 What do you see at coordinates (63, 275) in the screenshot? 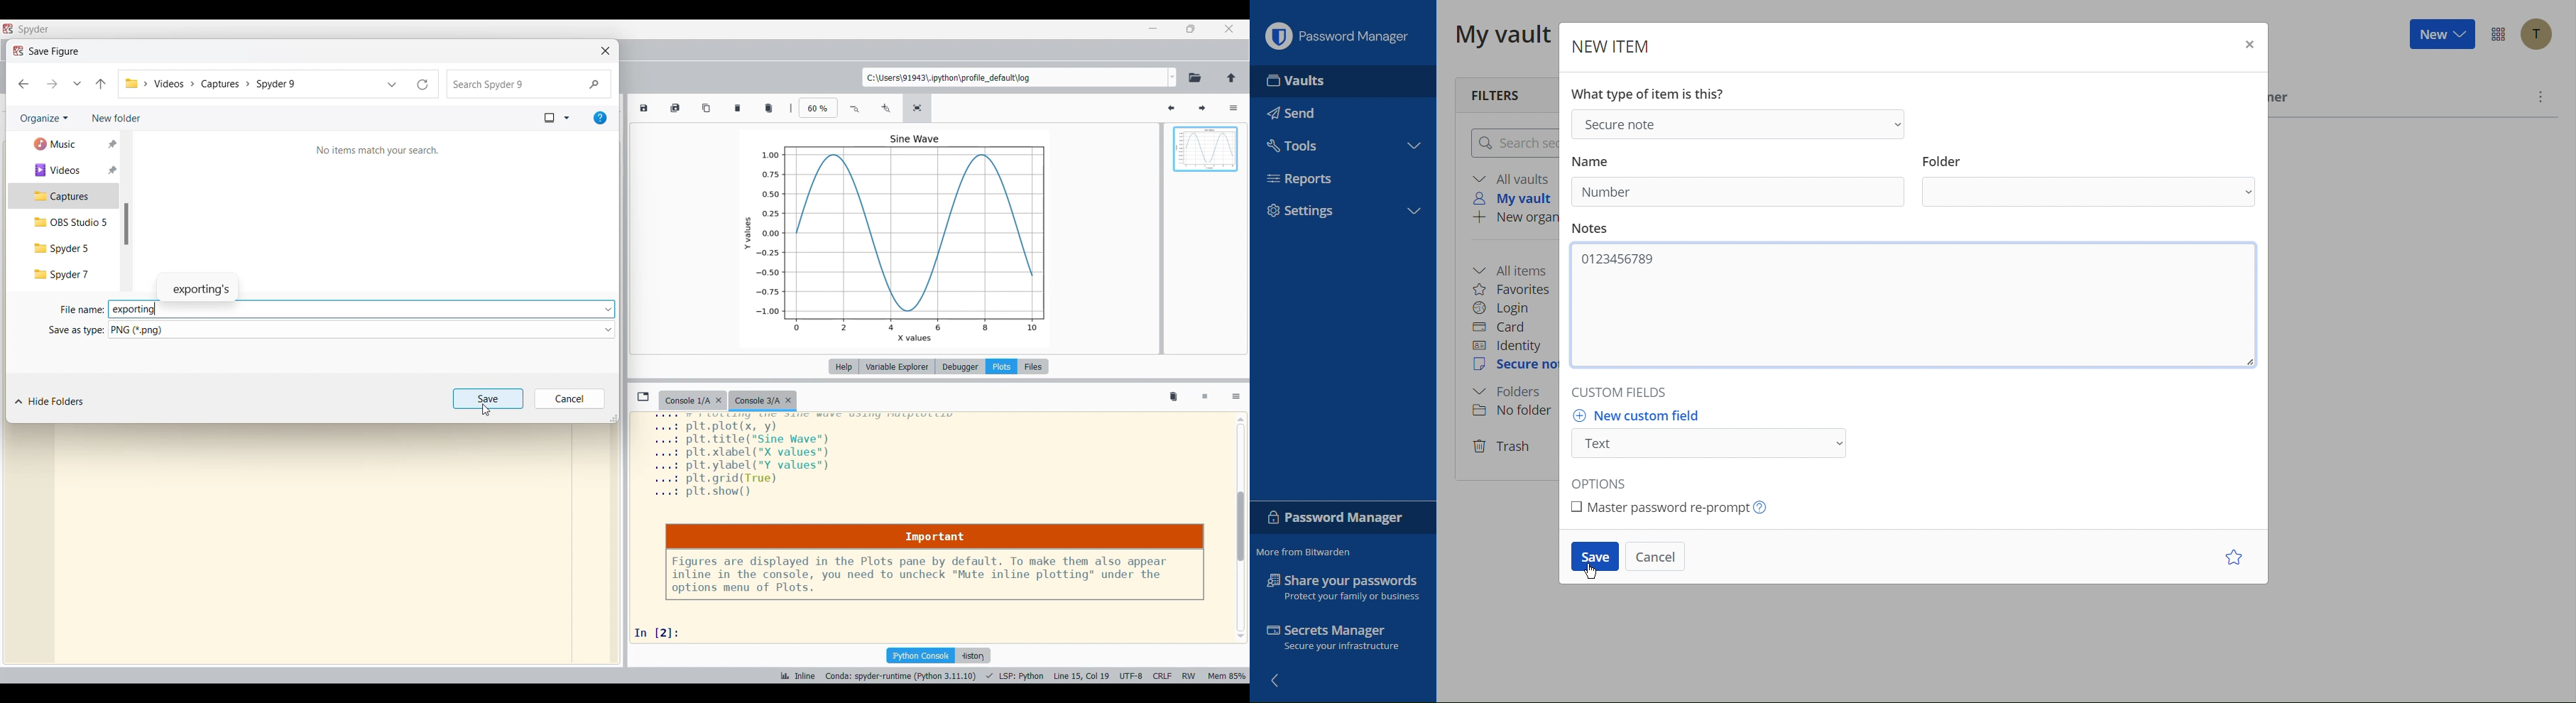
I see `Spyder 7` at bounding box center [63, 275].